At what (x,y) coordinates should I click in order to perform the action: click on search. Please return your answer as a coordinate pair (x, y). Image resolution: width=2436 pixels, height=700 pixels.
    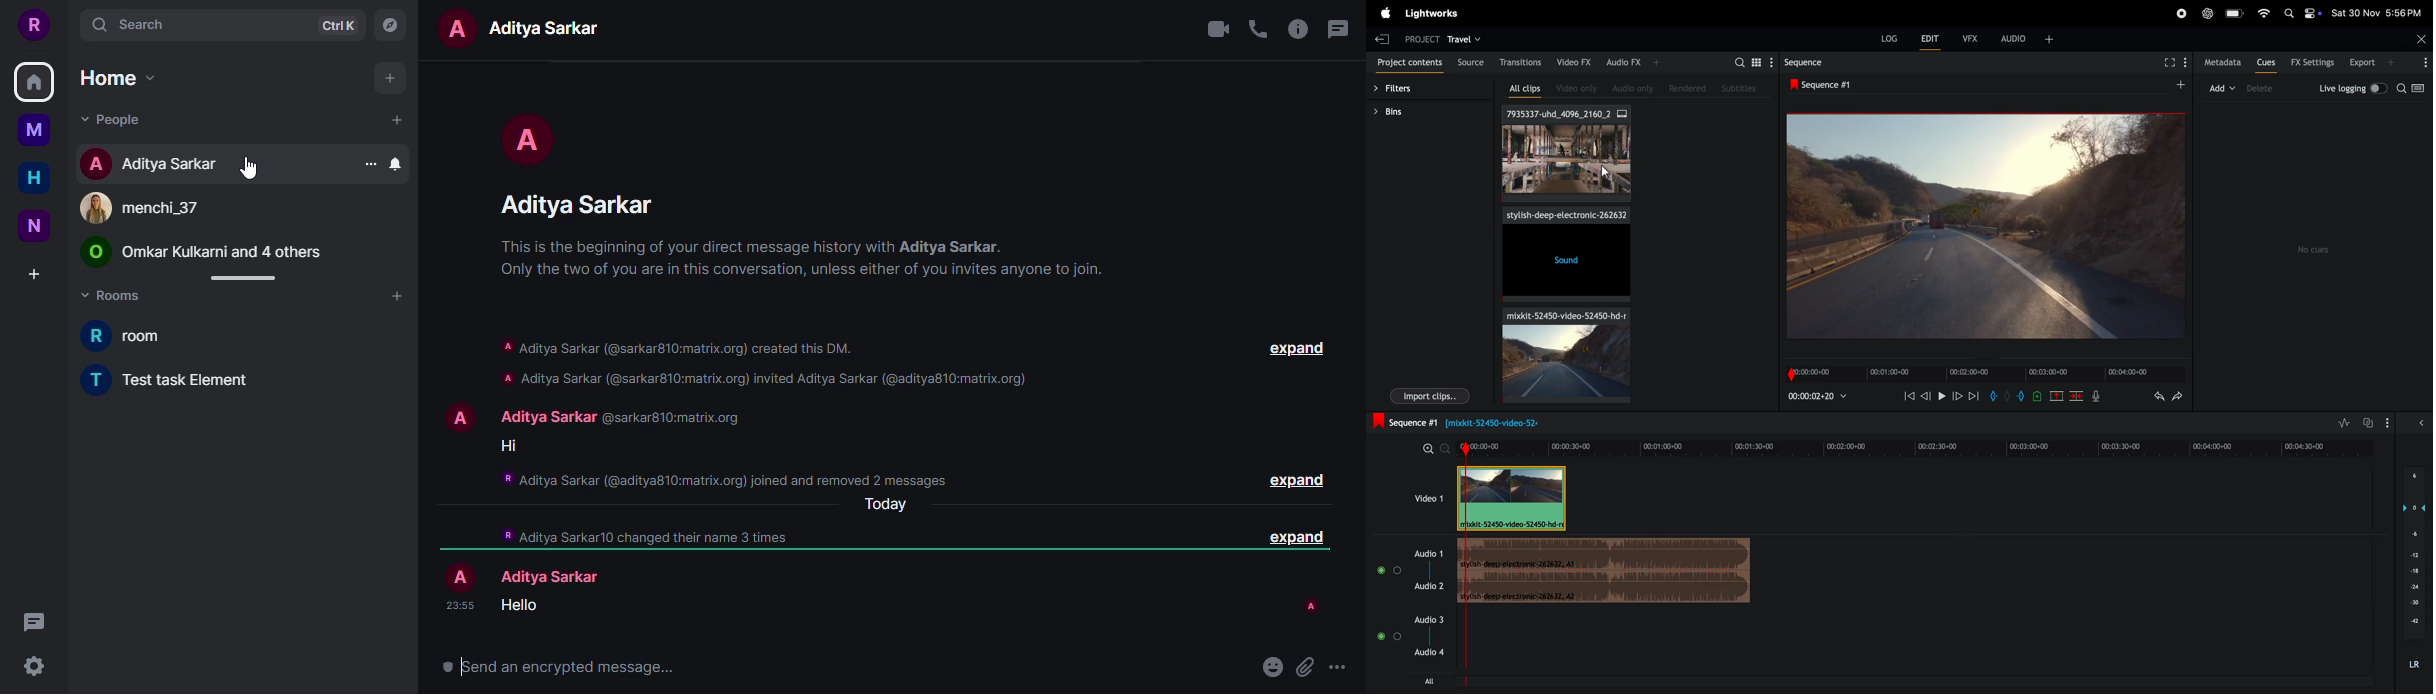
    Looking at the image, I should click on (2413, 89).